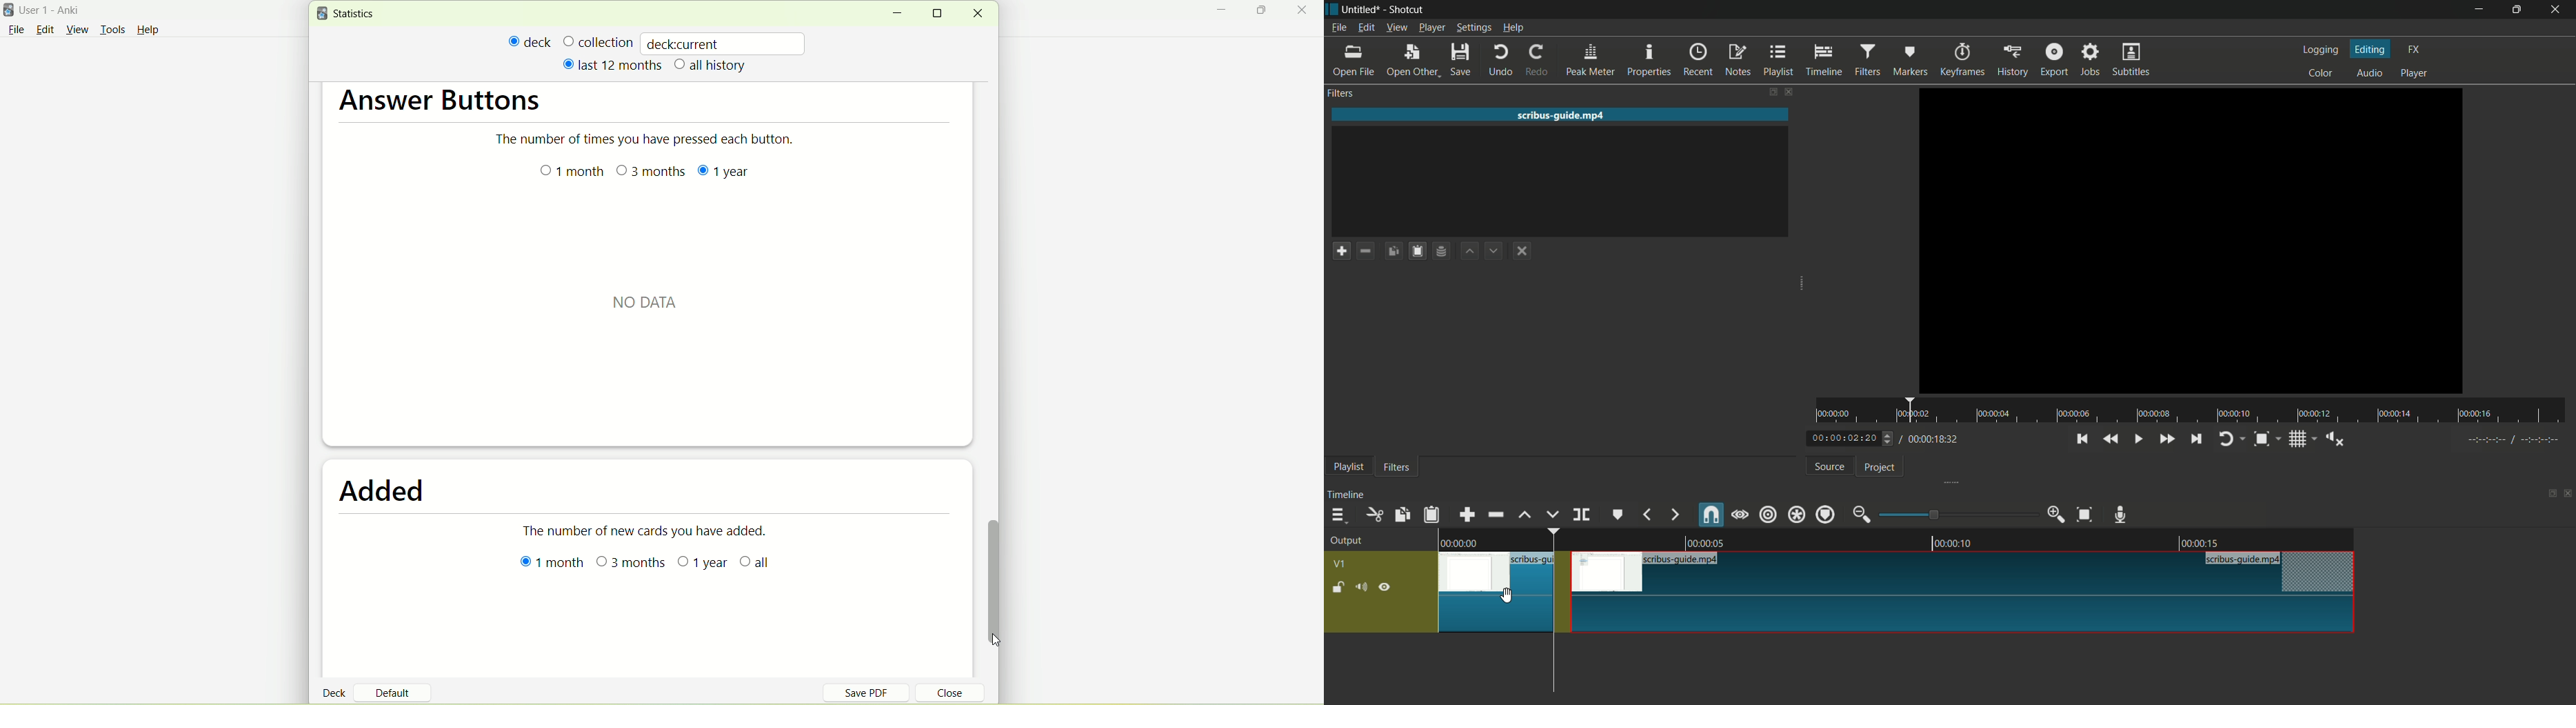  What do you see at coordinates (719, 171) in the screenshot?
I see ` year` at bounding box center [719, 171].